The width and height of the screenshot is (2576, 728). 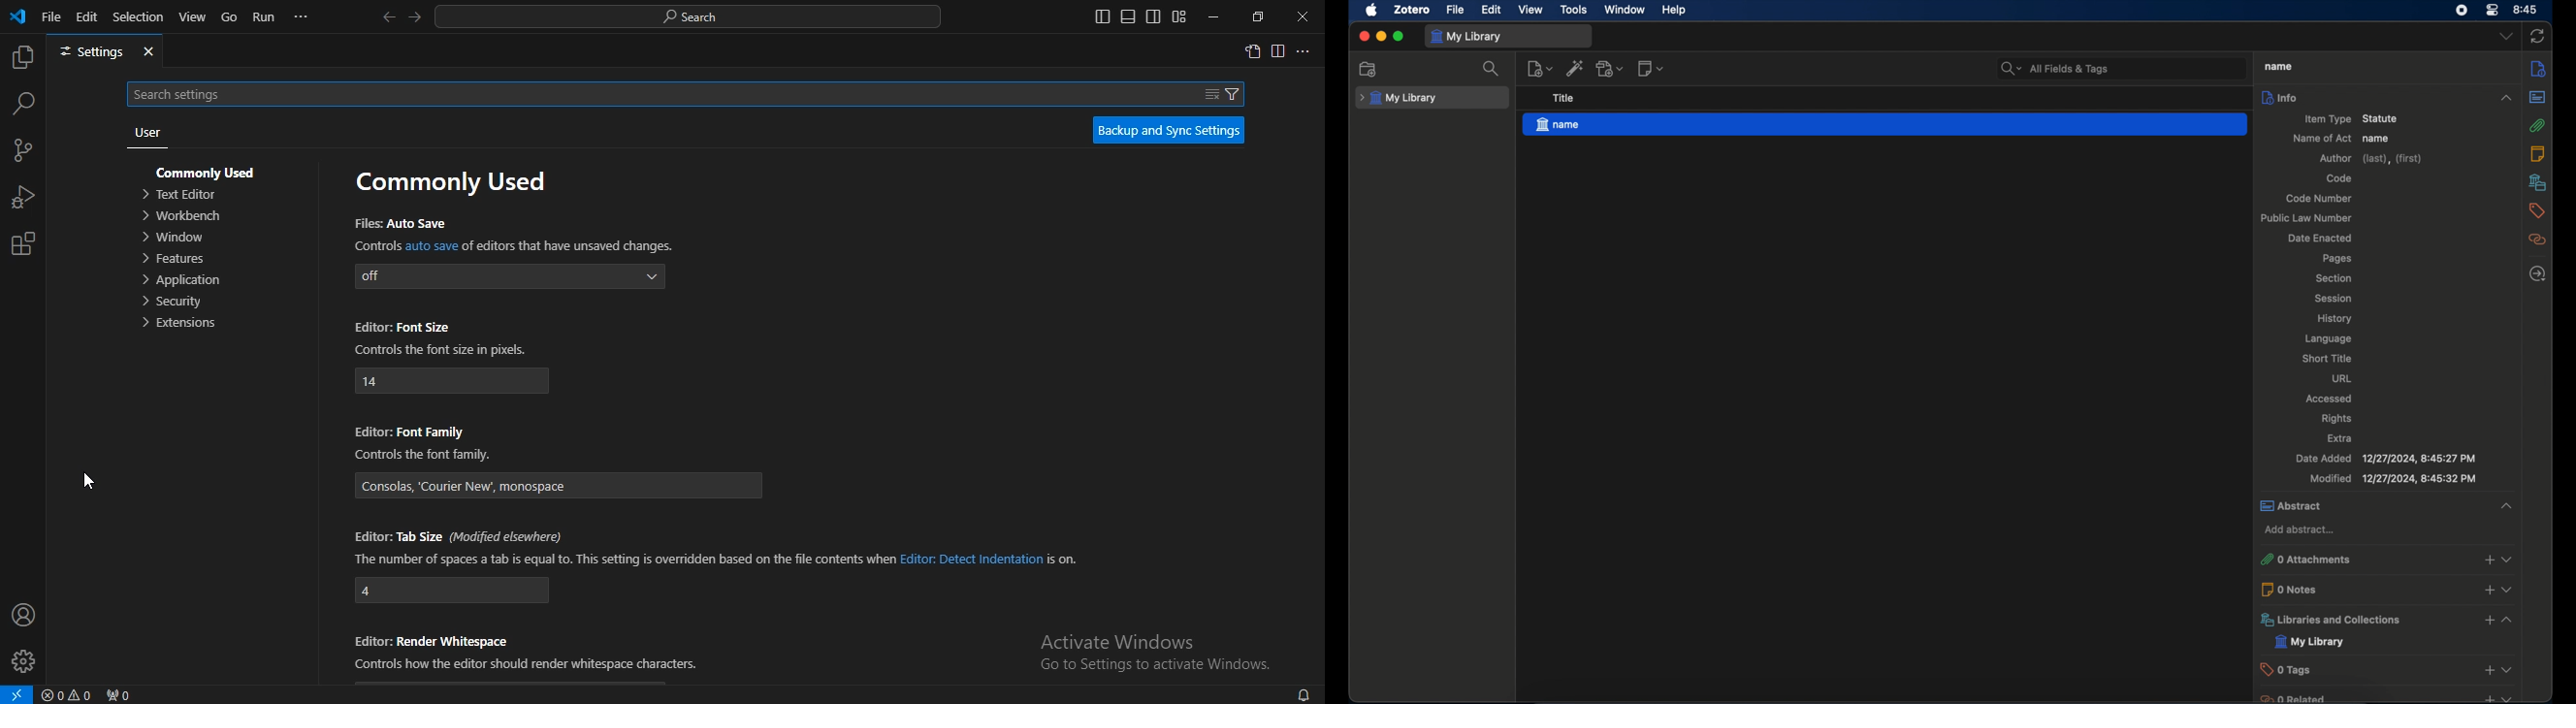 What do you see at coordinates (439, 339) in the screenshot?
I see `Editor: Font Size
Controls the font size in pixels.` at bounding box center [439, 339].